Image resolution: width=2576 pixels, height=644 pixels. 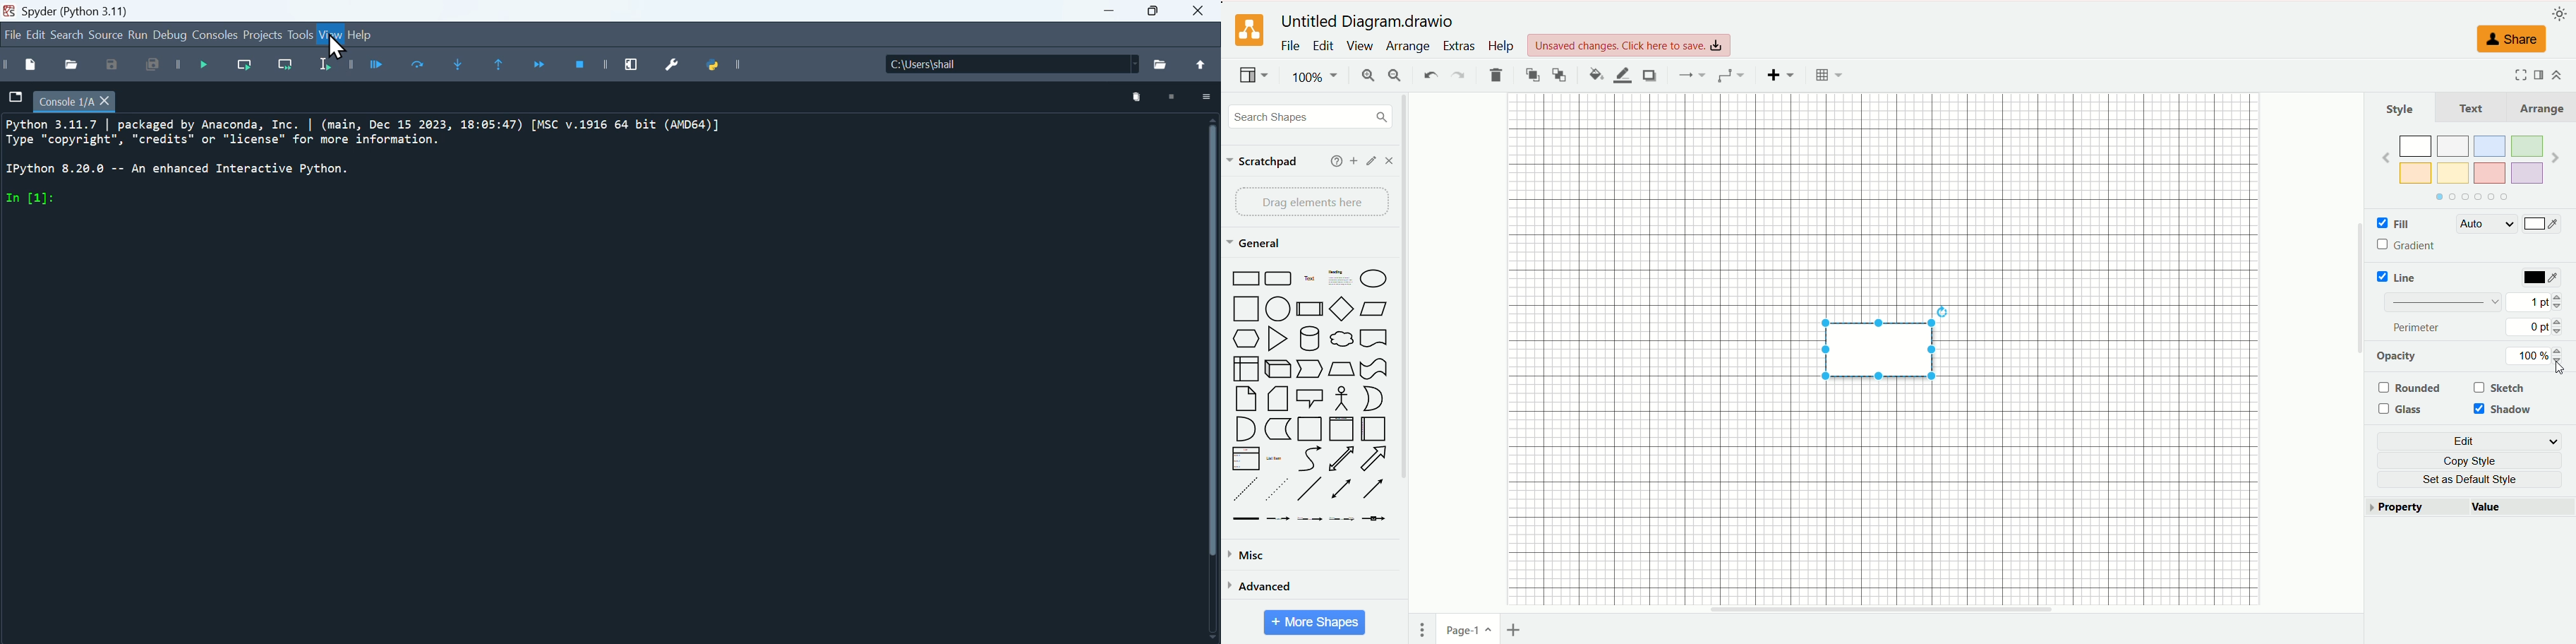 I want to click on Save all, so click(x=158, y=67).